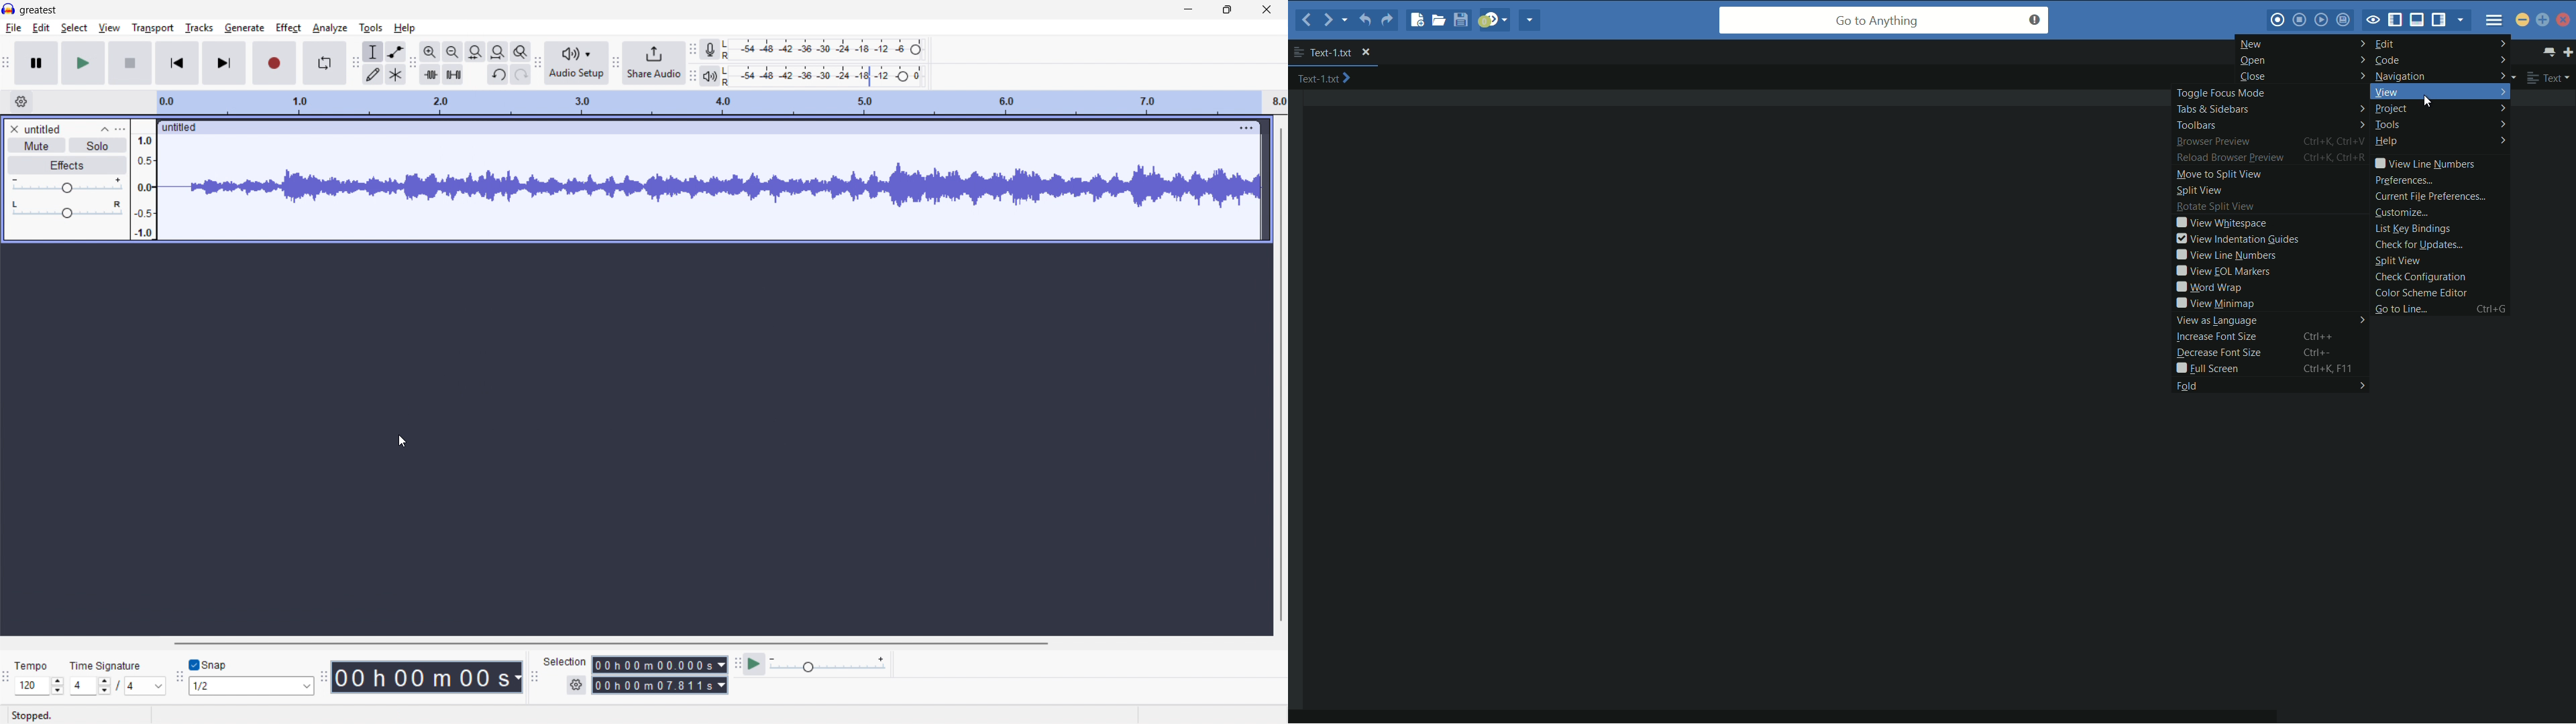 This screenshot has width=2576, height=728. Describe the element at coordinates (372, 51) in the screenshot. I see `selection tool` at that location.